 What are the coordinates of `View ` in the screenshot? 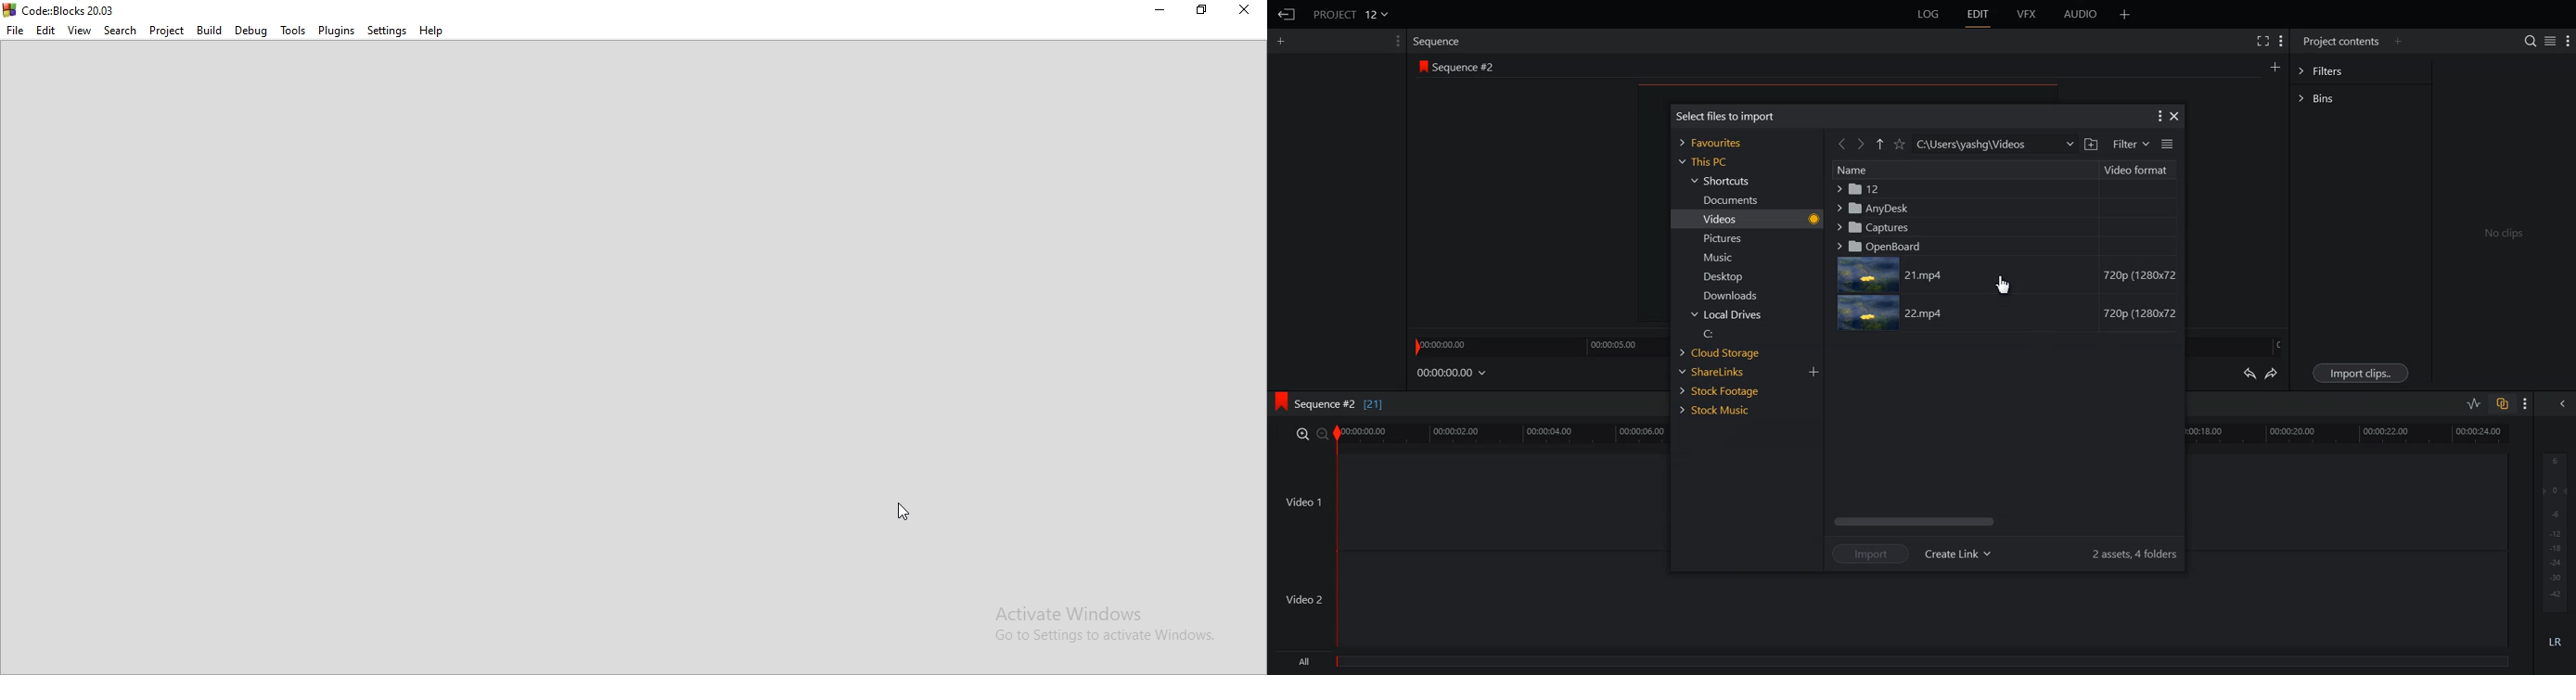 It's located at (78, 31).